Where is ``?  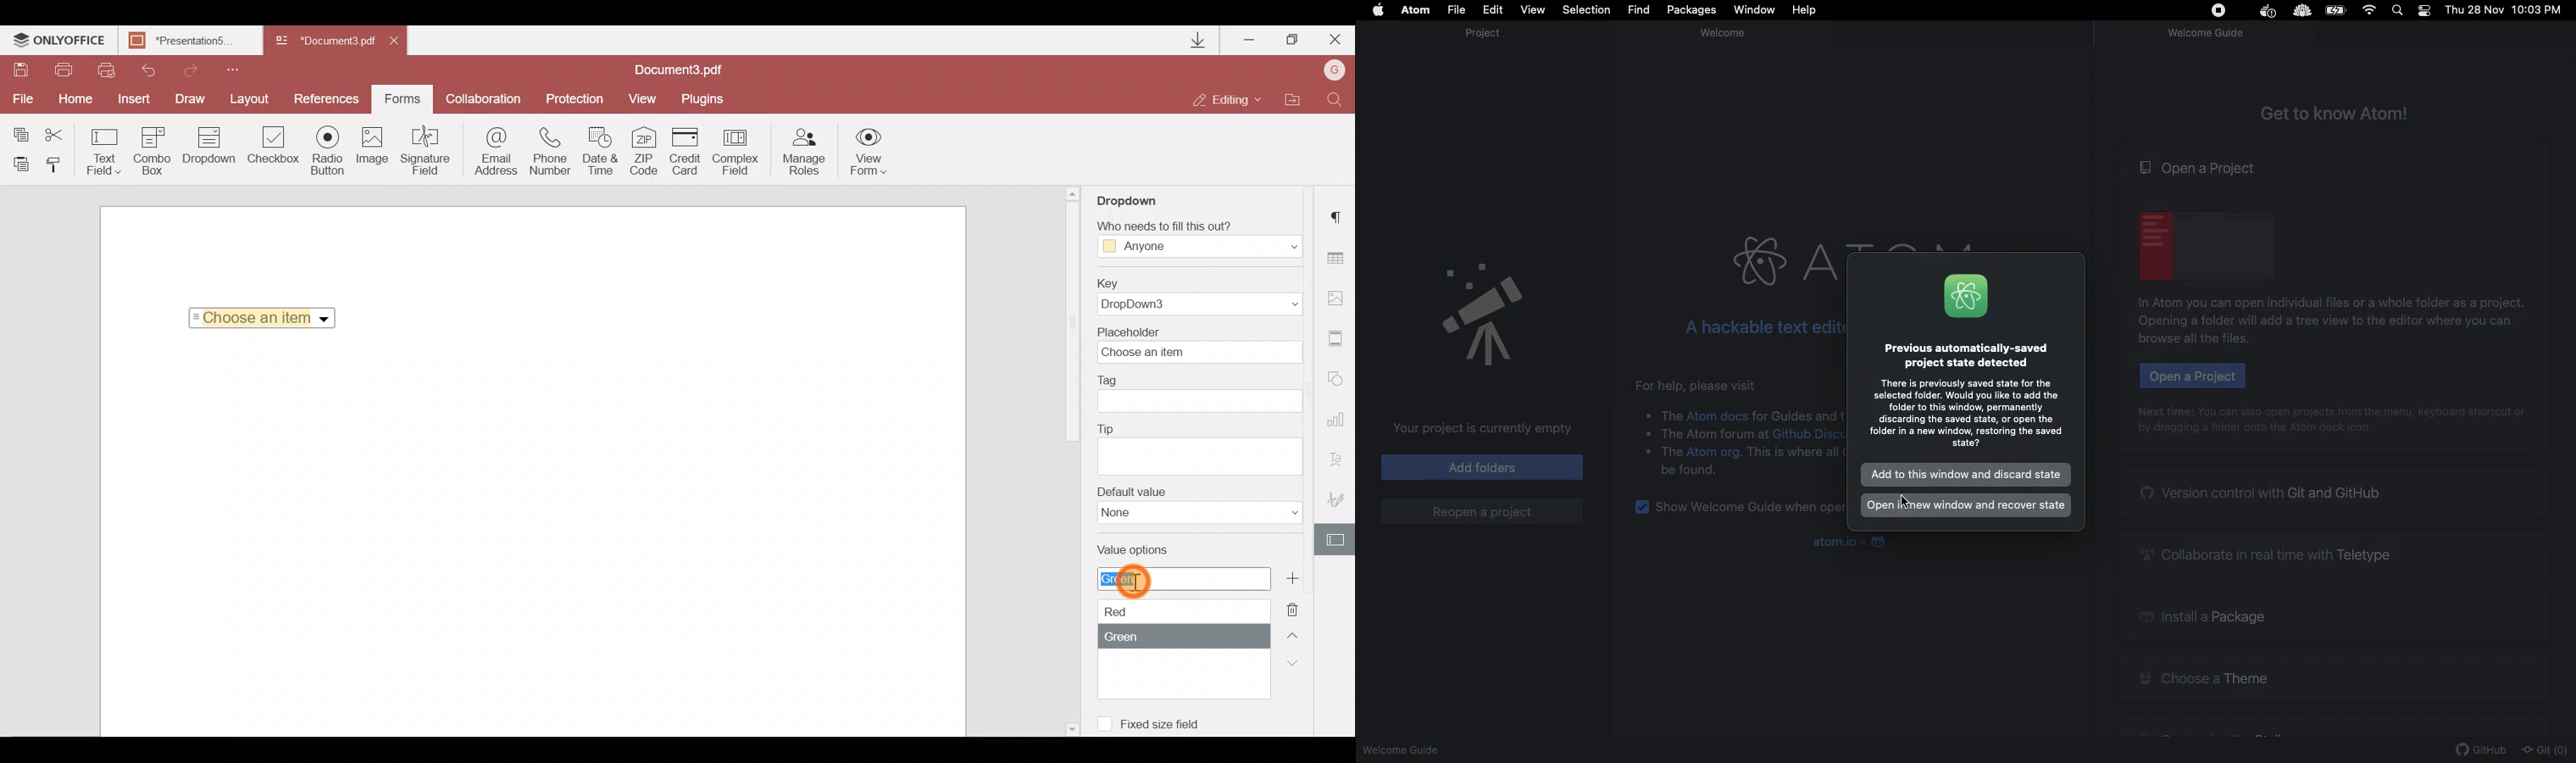  is located at coordinates (2301, 12).